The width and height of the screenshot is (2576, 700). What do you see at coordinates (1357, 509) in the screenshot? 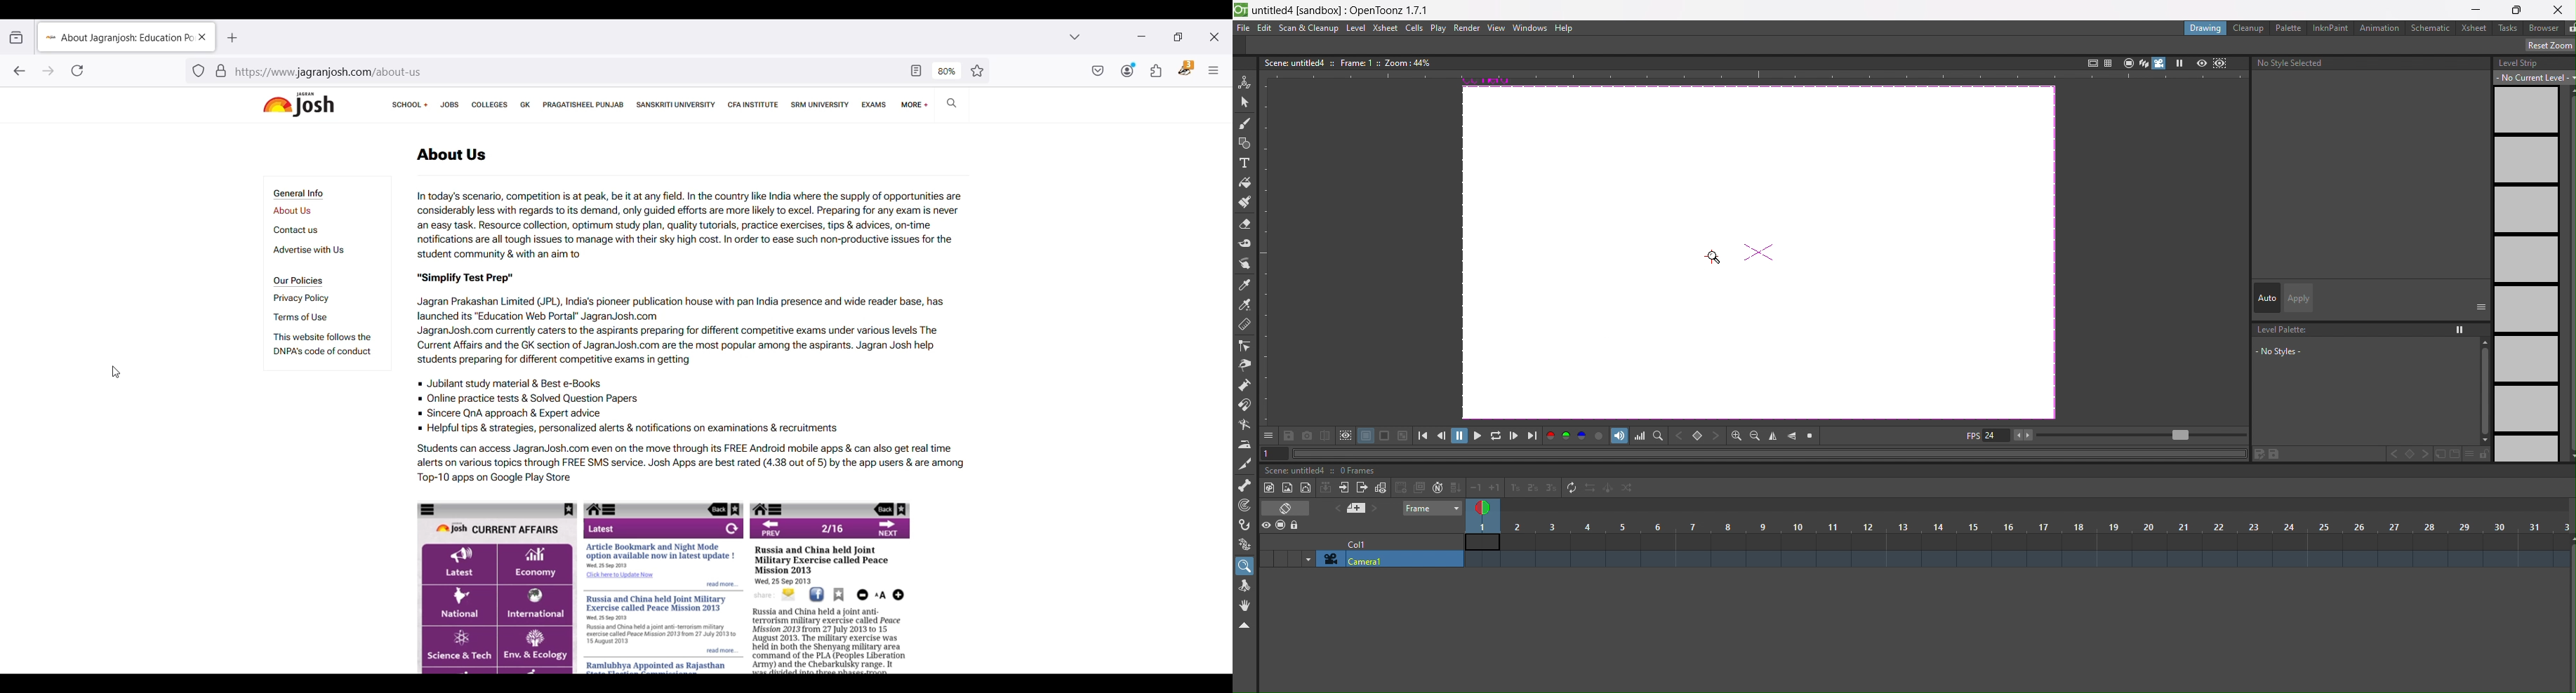
I see `icon` at bounding box center [1357, 509].